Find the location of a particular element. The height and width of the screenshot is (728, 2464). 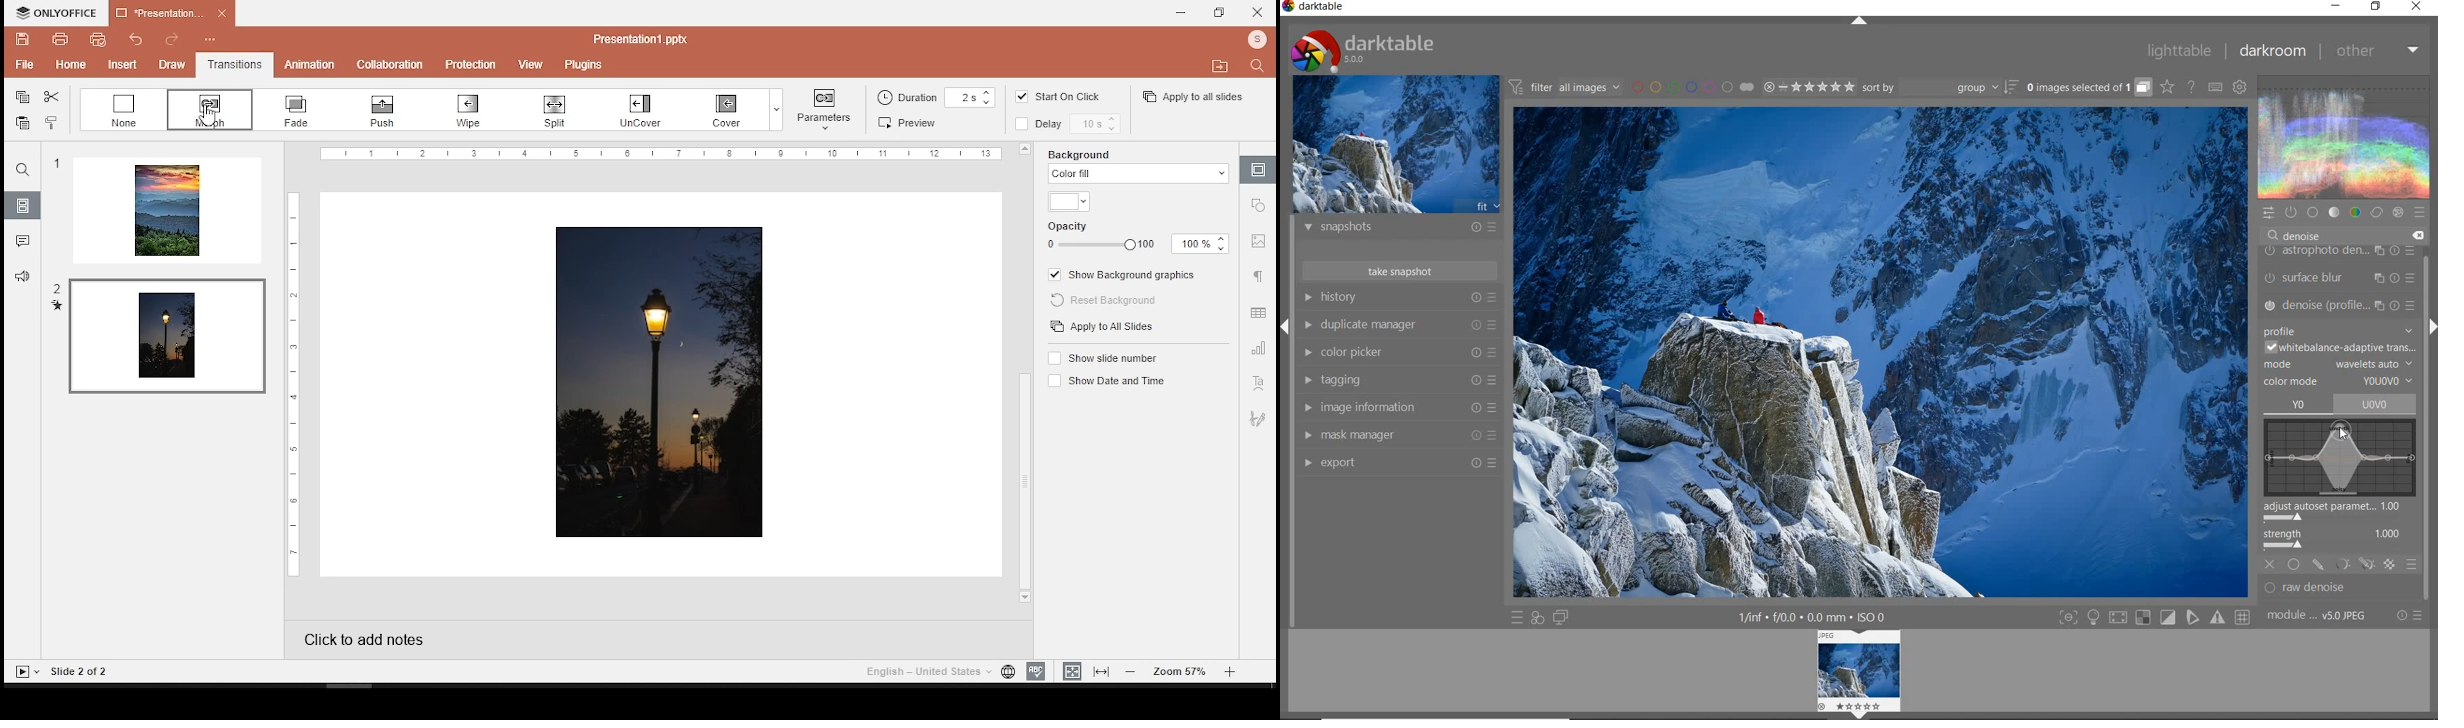

cut is located at coordinates (52, 97).